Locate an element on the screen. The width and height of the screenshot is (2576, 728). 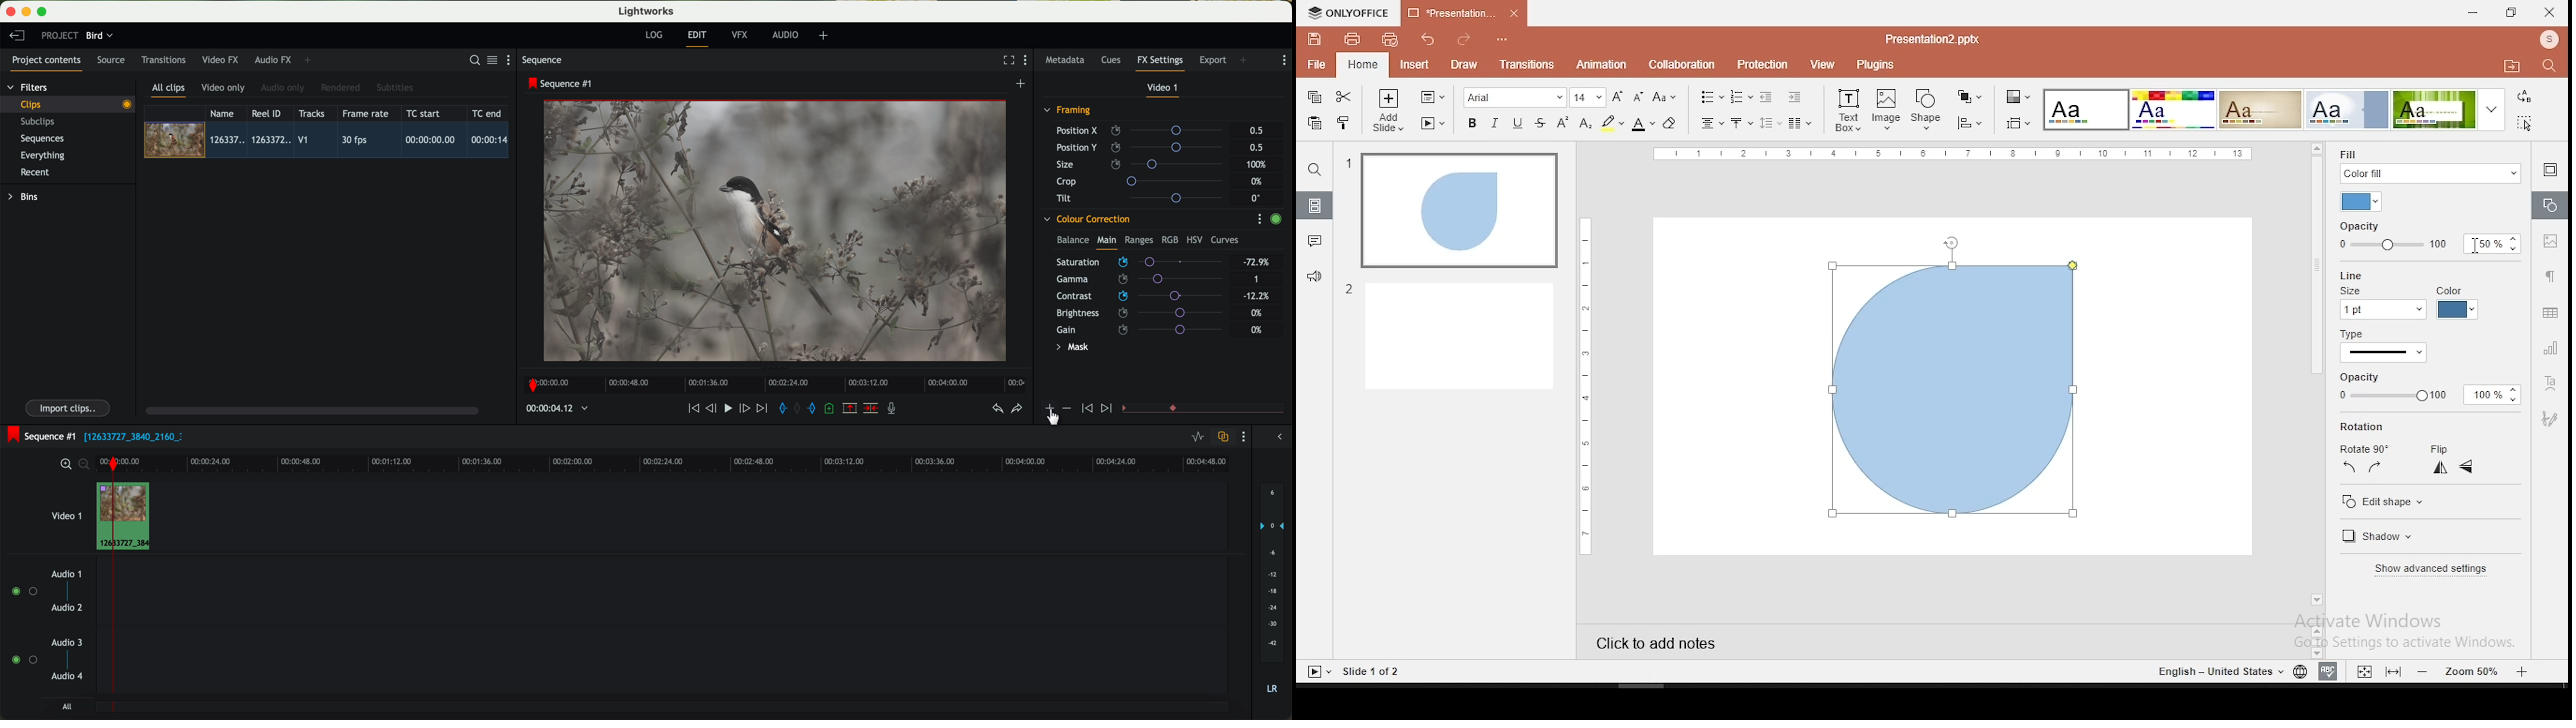
line type selection is located at coordinates (2384, 354).